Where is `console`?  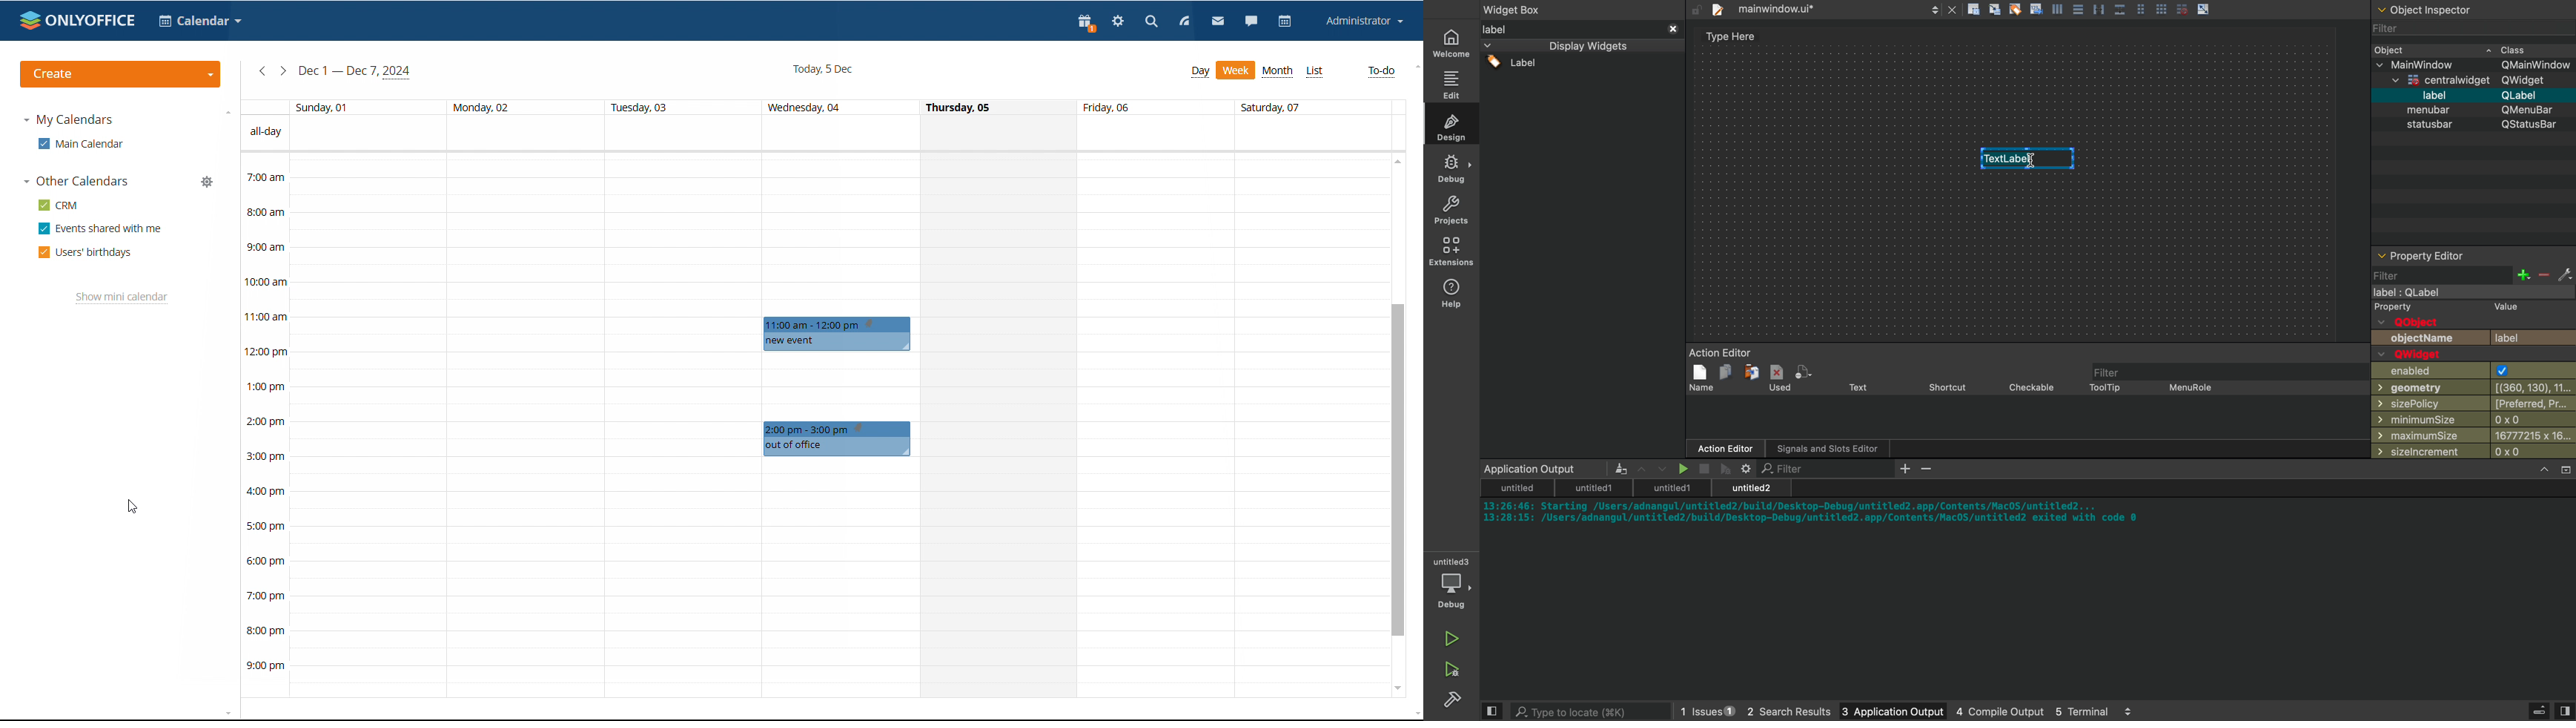 console is located at coordinates (2031, 581).